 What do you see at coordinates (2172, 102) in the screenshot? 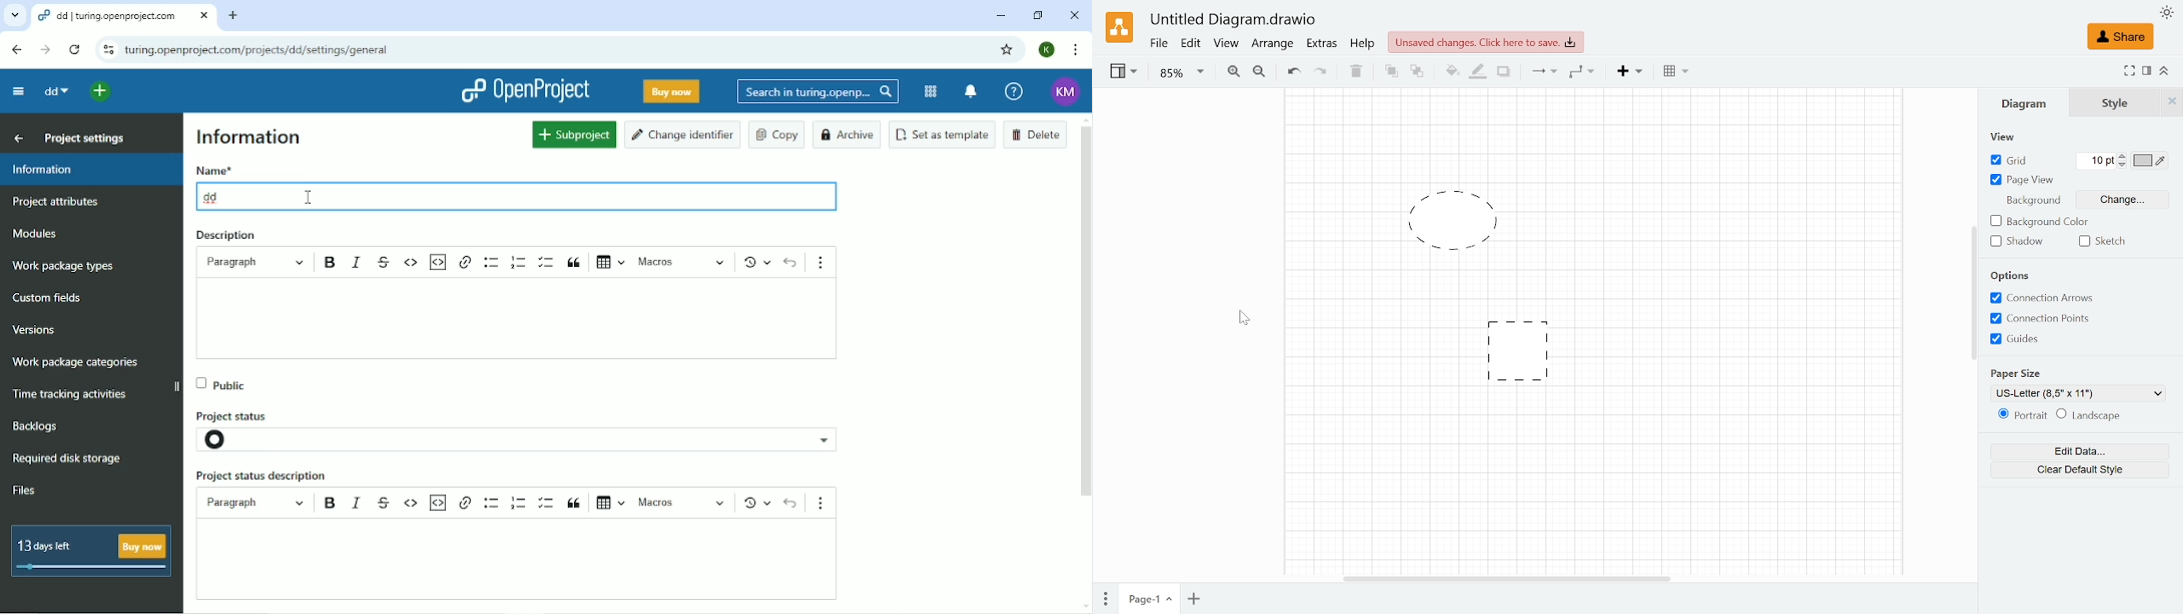
I see `Style` at bounding box center [2172, 102].